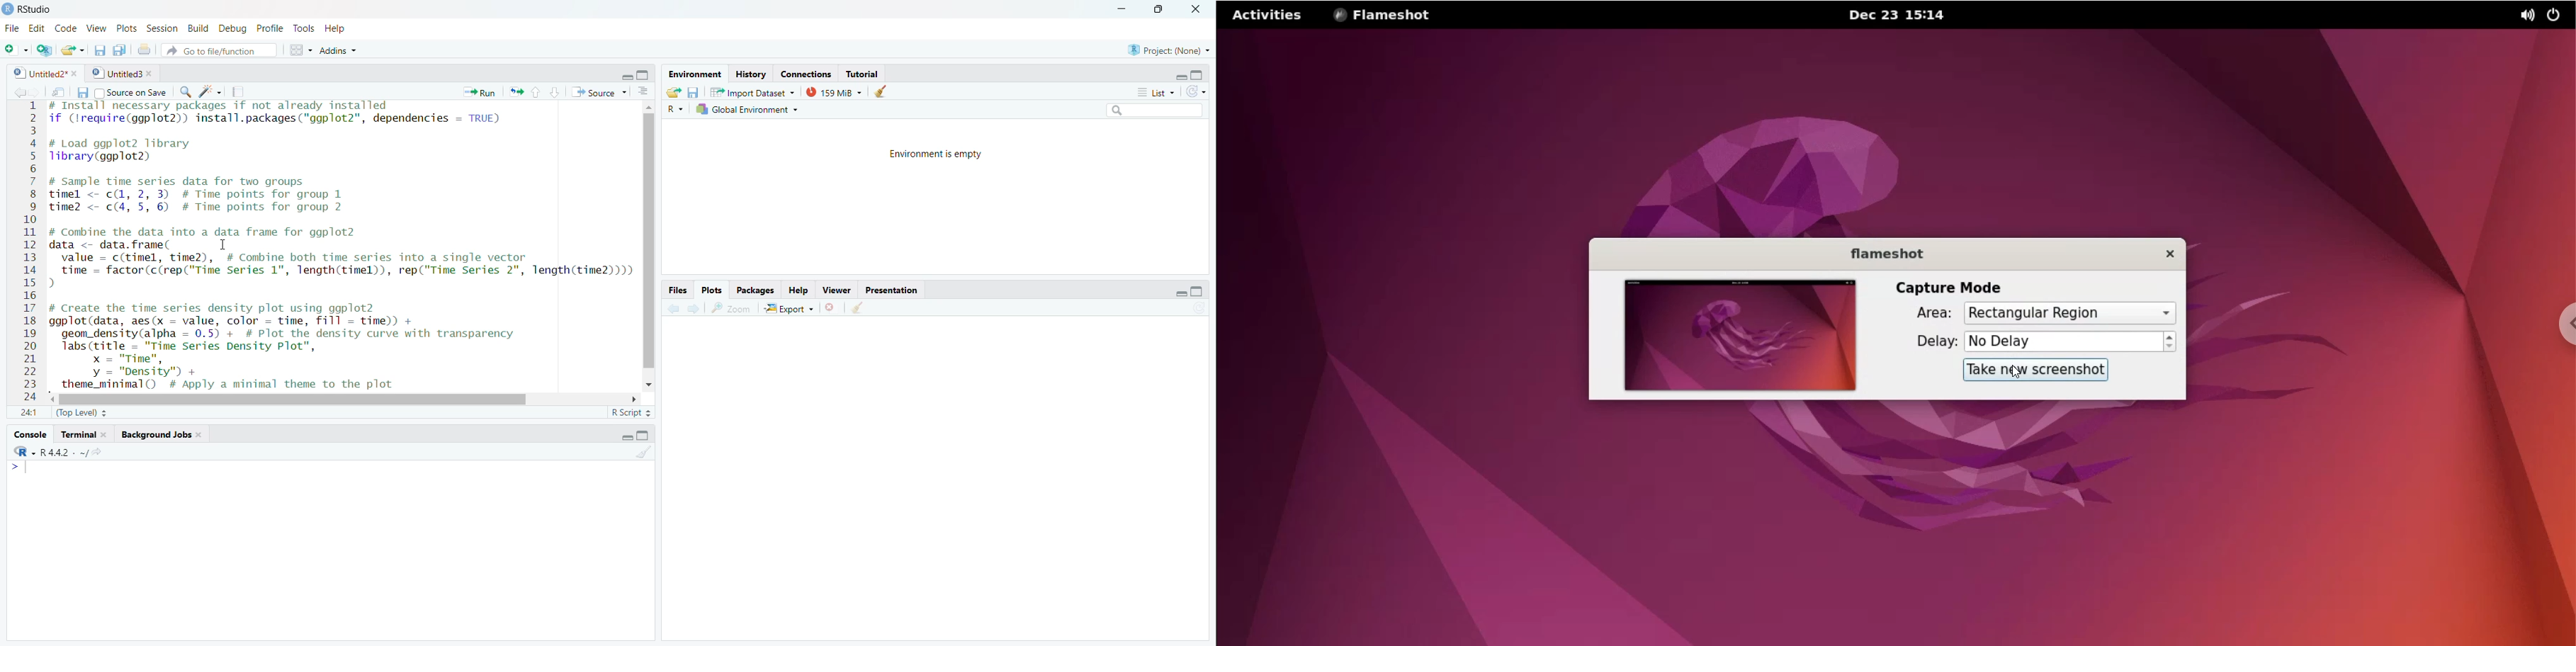 The width and height of the screenshot is (2576, 672). What do you see at coordinates (64, 452) in the screenshot?
I see `R442 . ~/` at bounding box center [64, 452].